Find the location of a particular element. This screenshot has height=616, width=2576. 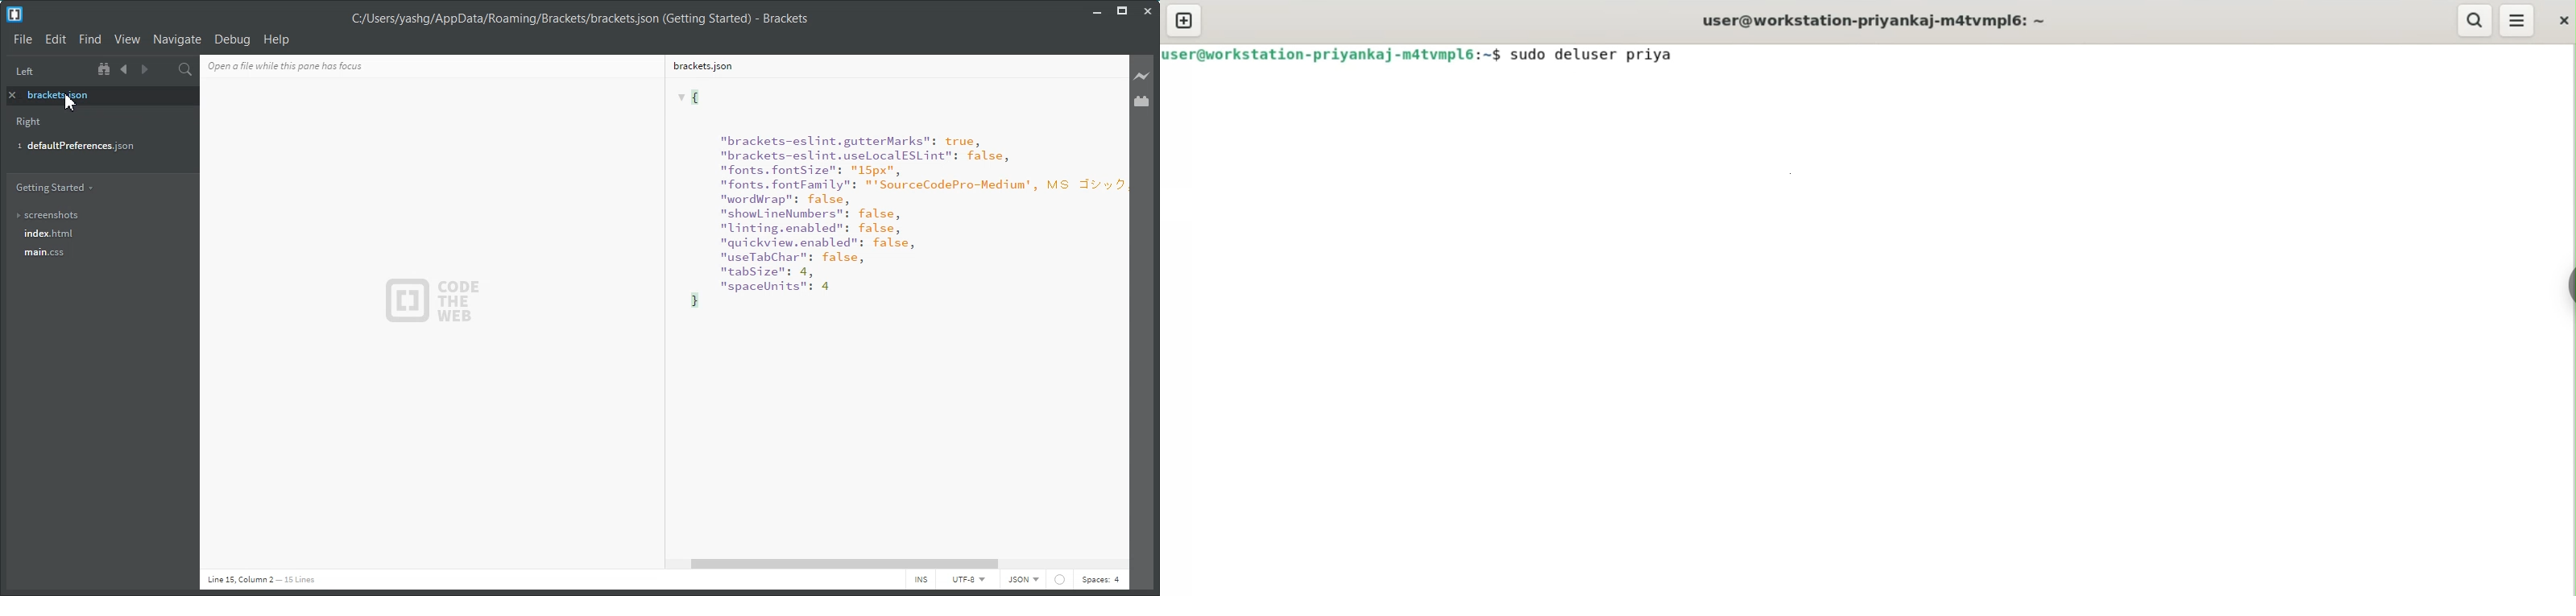

Find is located at coordinates (89, 39).